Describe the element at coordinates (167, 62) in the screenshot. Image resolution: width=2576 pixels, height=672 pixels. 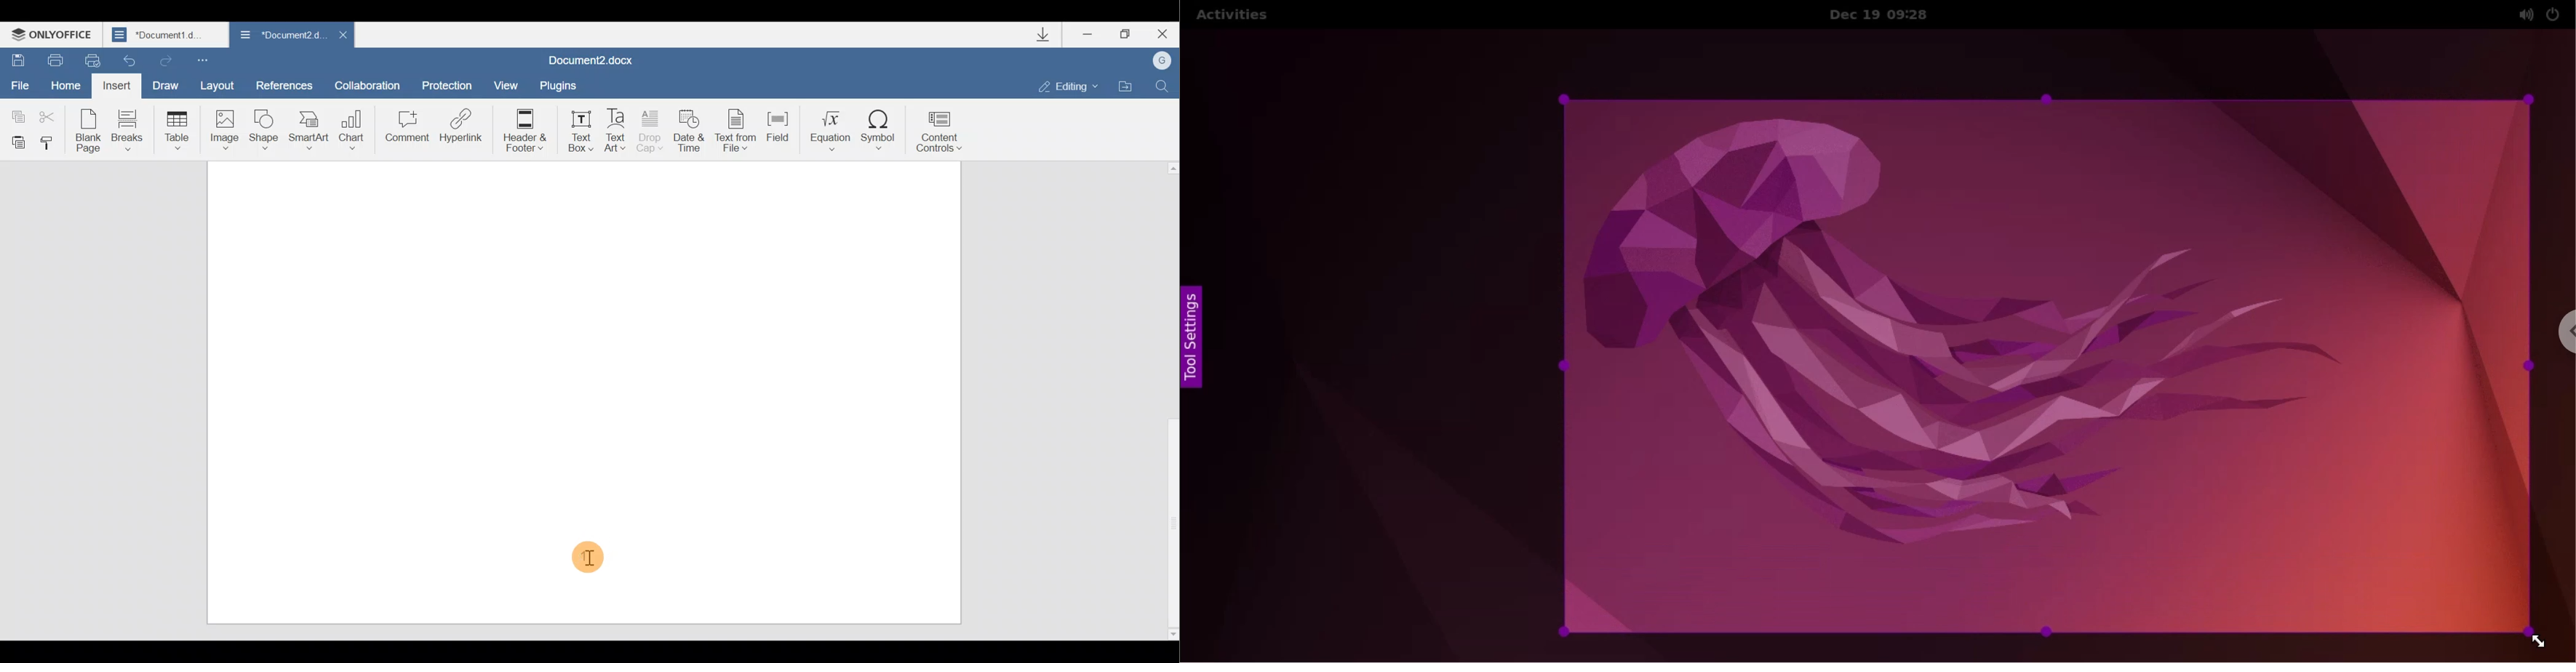
I see `Redo` at that location.